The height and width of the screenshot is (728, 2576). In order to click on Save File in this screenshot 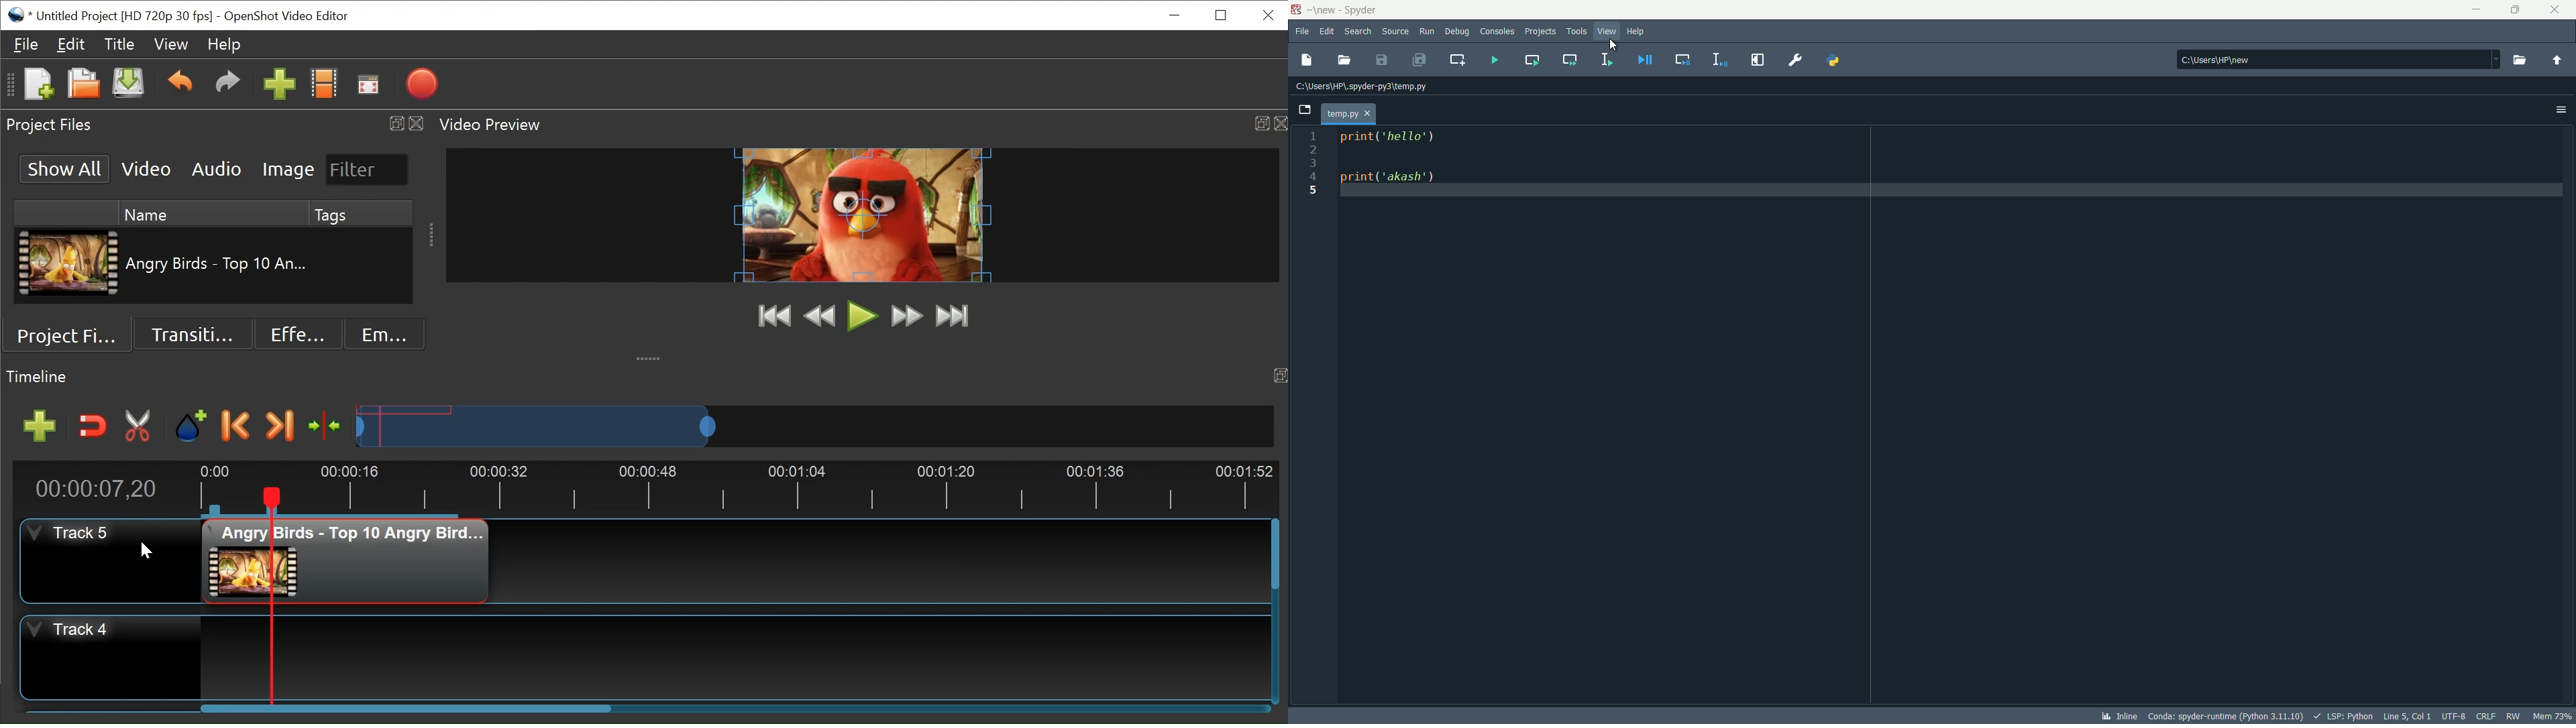, I will do `click(128, 86)`.